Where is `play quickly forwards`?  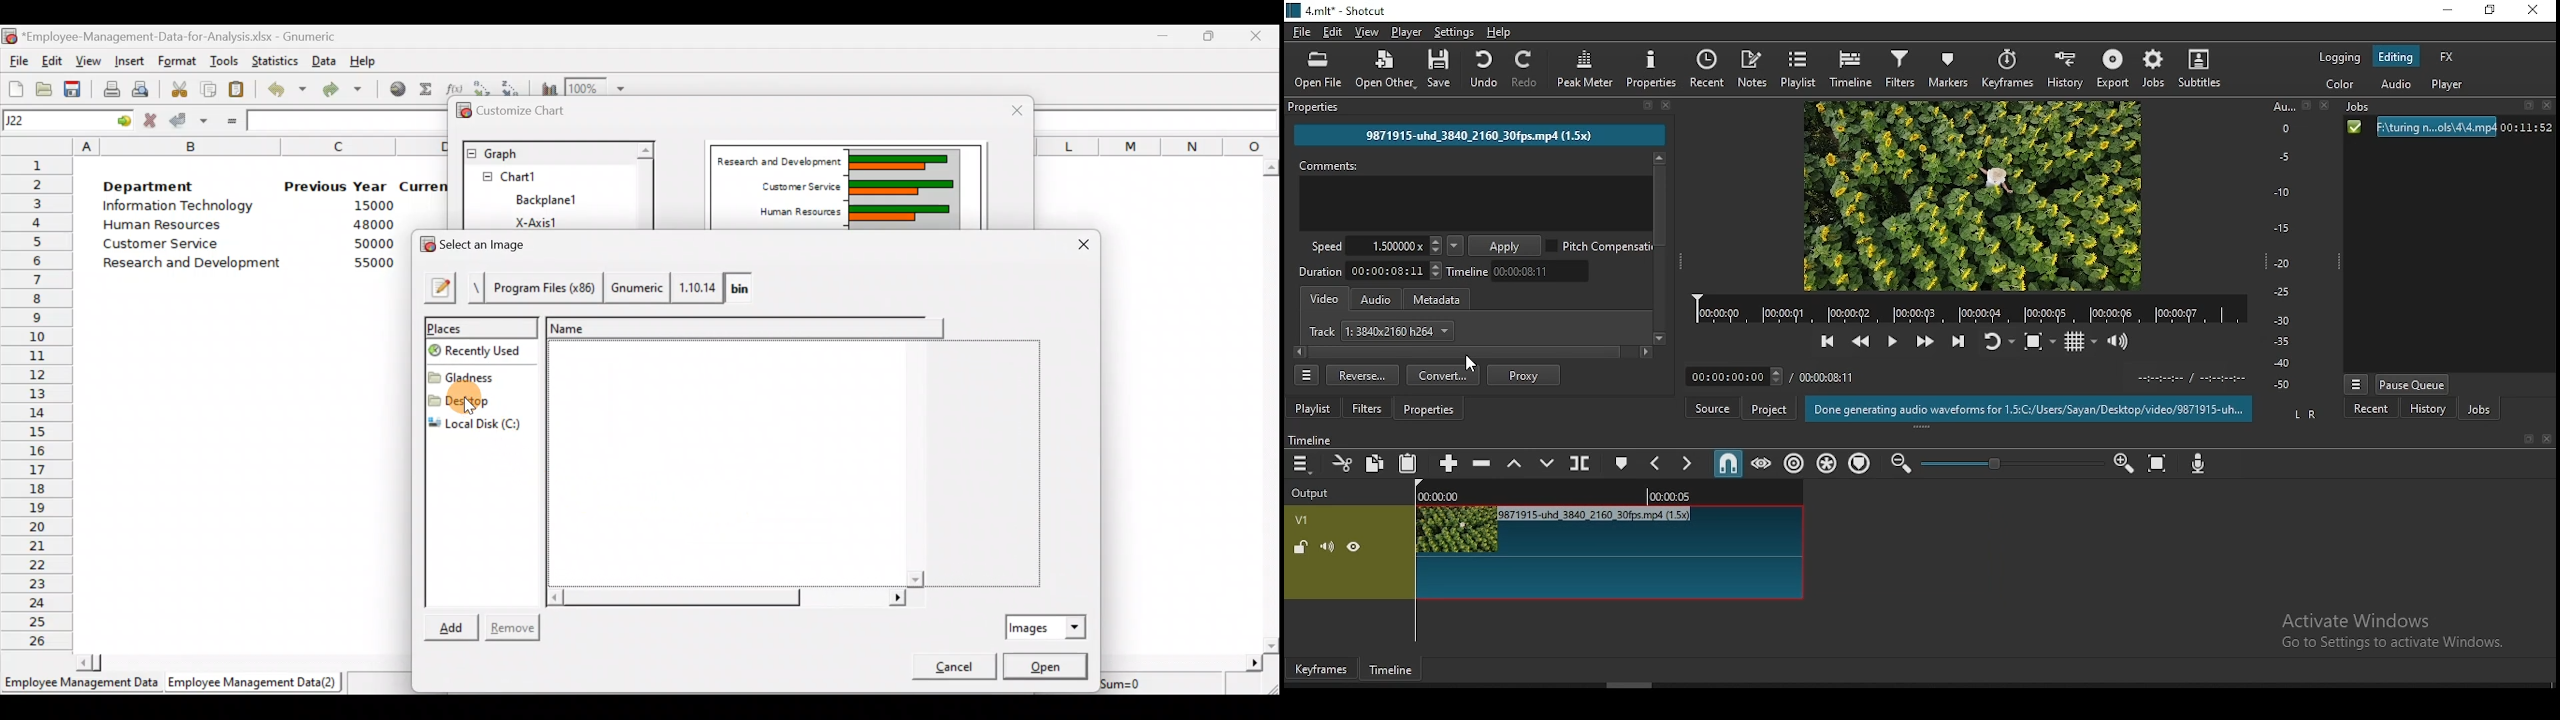
play quickly forwards is located at coordinates (1929, 341).